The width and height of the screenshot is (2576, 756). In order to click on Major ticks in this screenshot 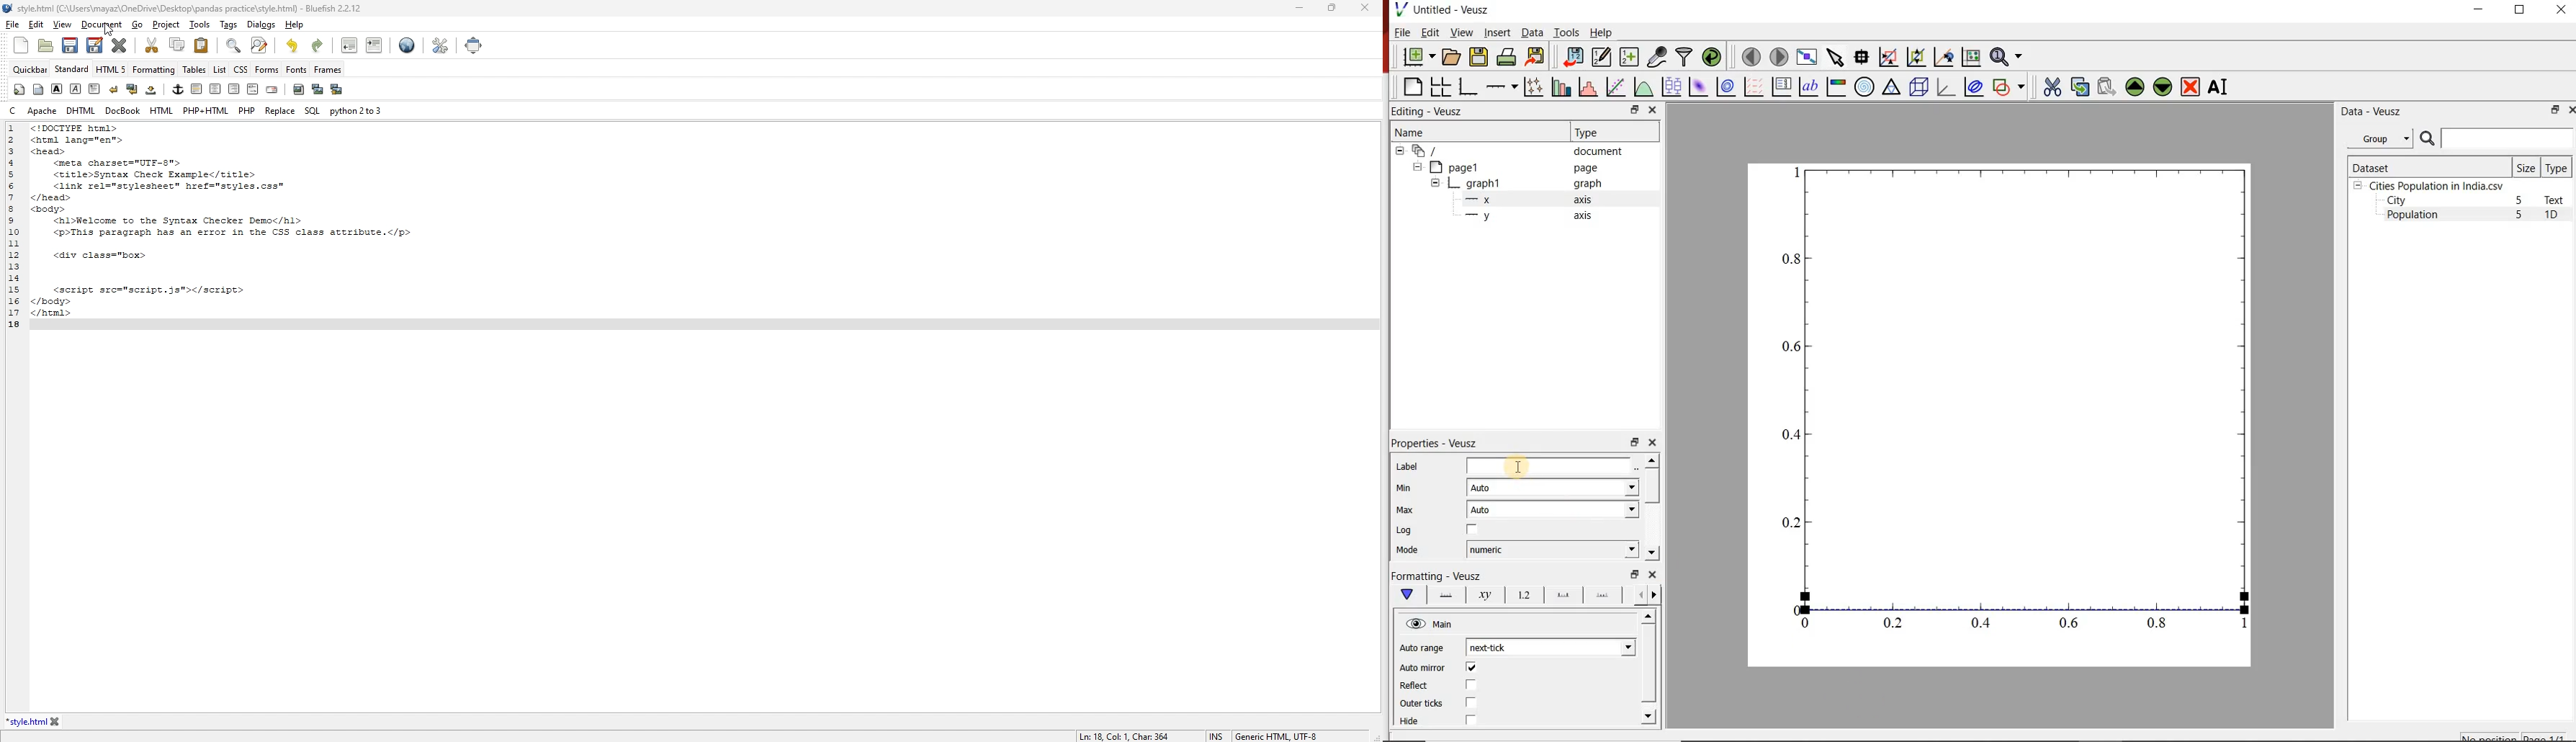, I will do `click(1559, 597)`.